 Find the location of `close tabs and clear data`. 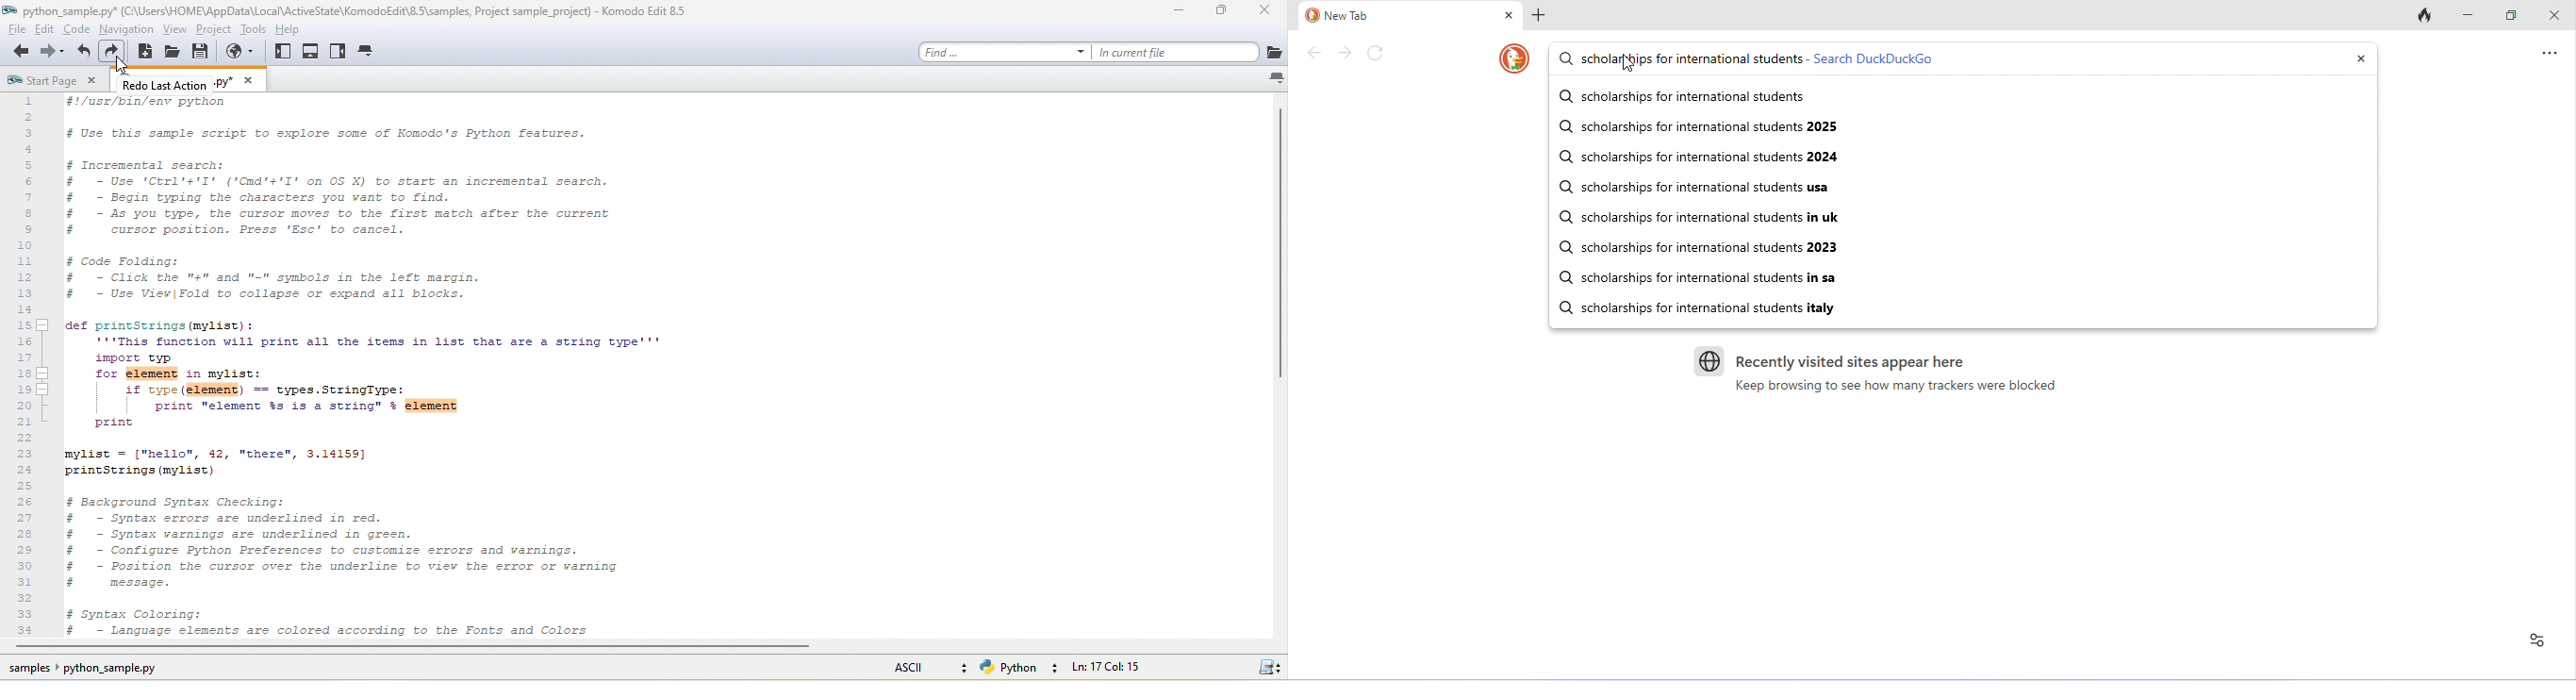

close tabs and clear data is located at coordinates (2423, 16).